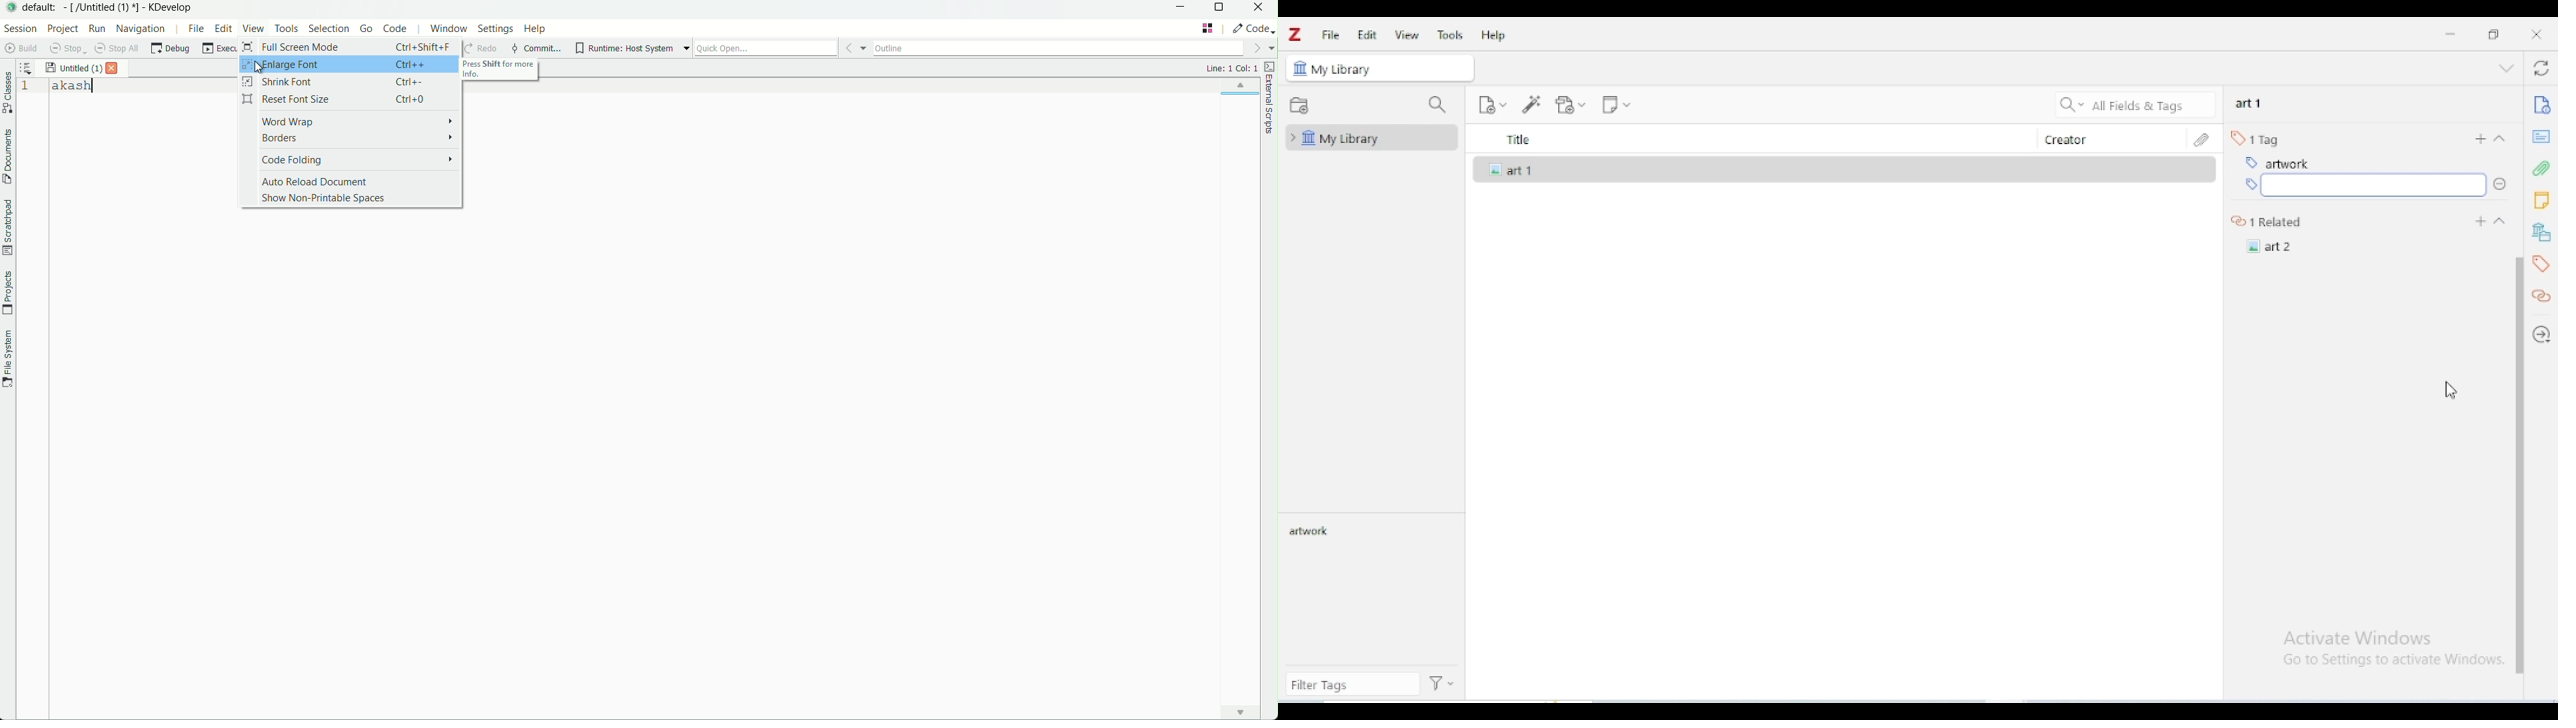 The image size is (2576, 728). Describe the element at coordinates (2541, 137) in the screenshot. I see `abstract` at that location.